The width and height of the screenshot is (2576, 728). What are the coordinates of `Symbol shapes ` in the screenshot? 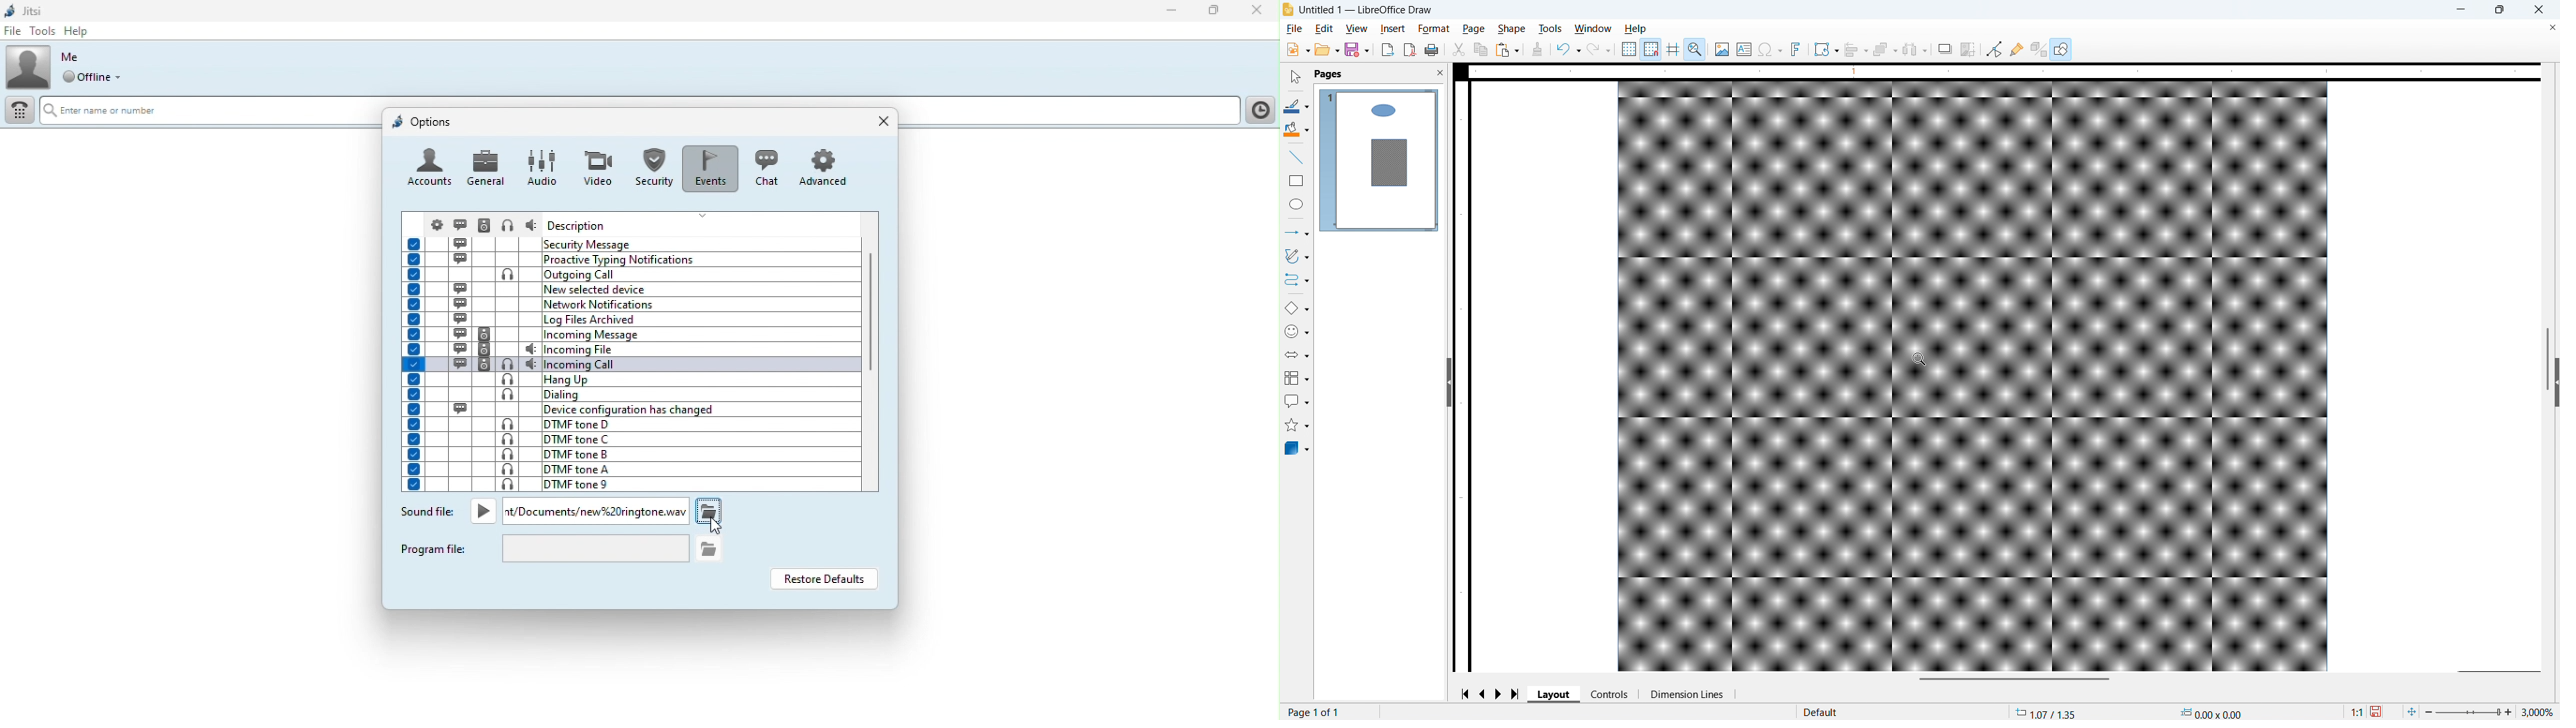 It's located at (1297, 332).